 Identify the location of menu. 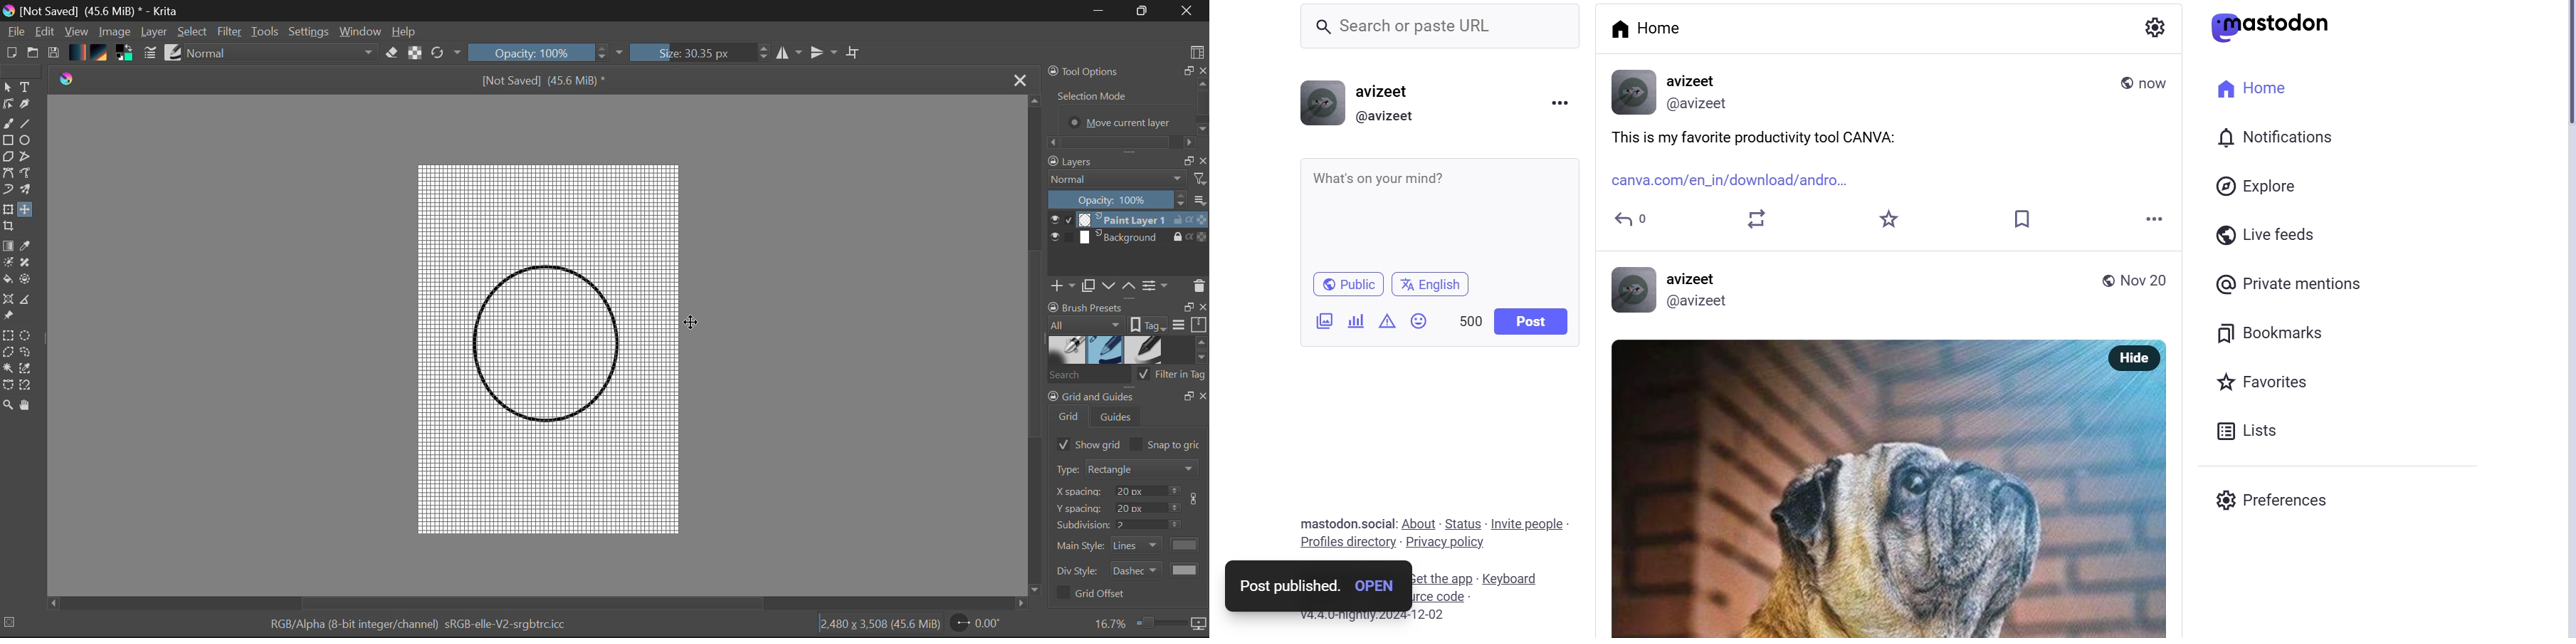
(1560, 105).